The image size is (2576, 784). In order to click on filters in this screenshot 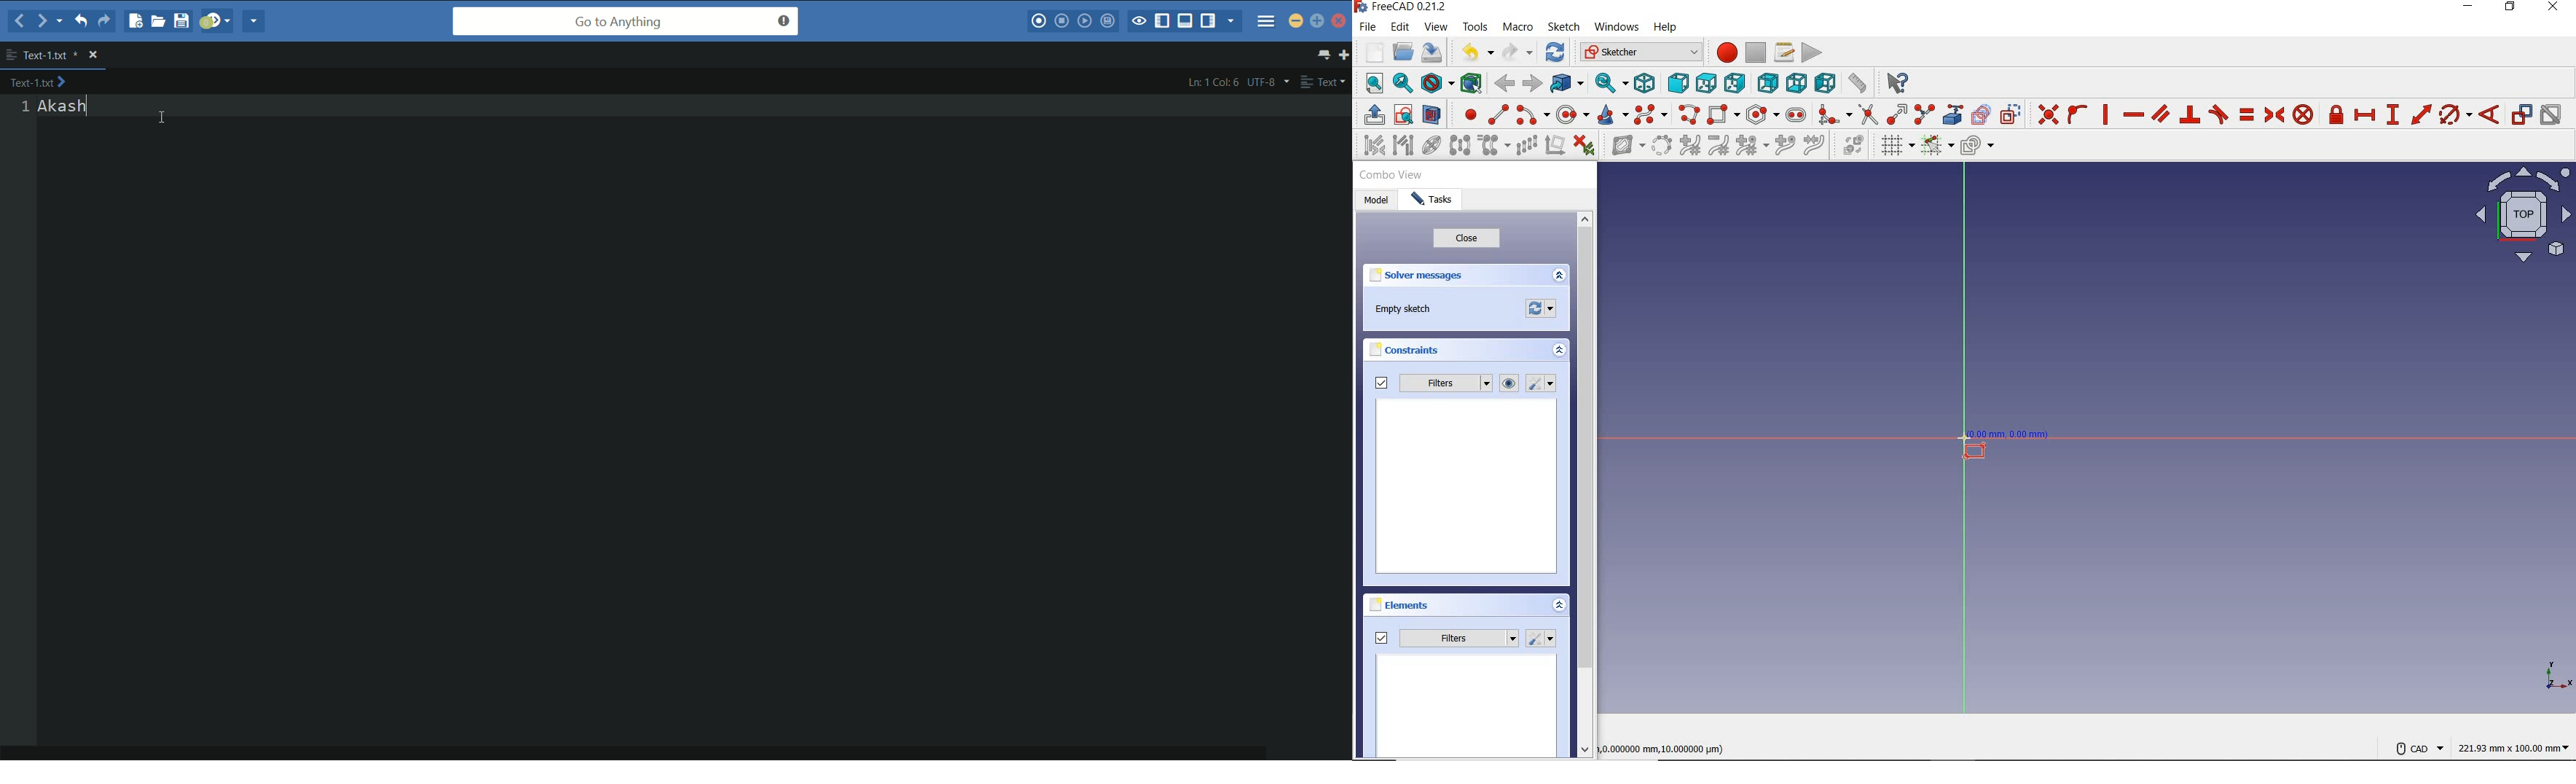, I will do `click(1446, 638)`.